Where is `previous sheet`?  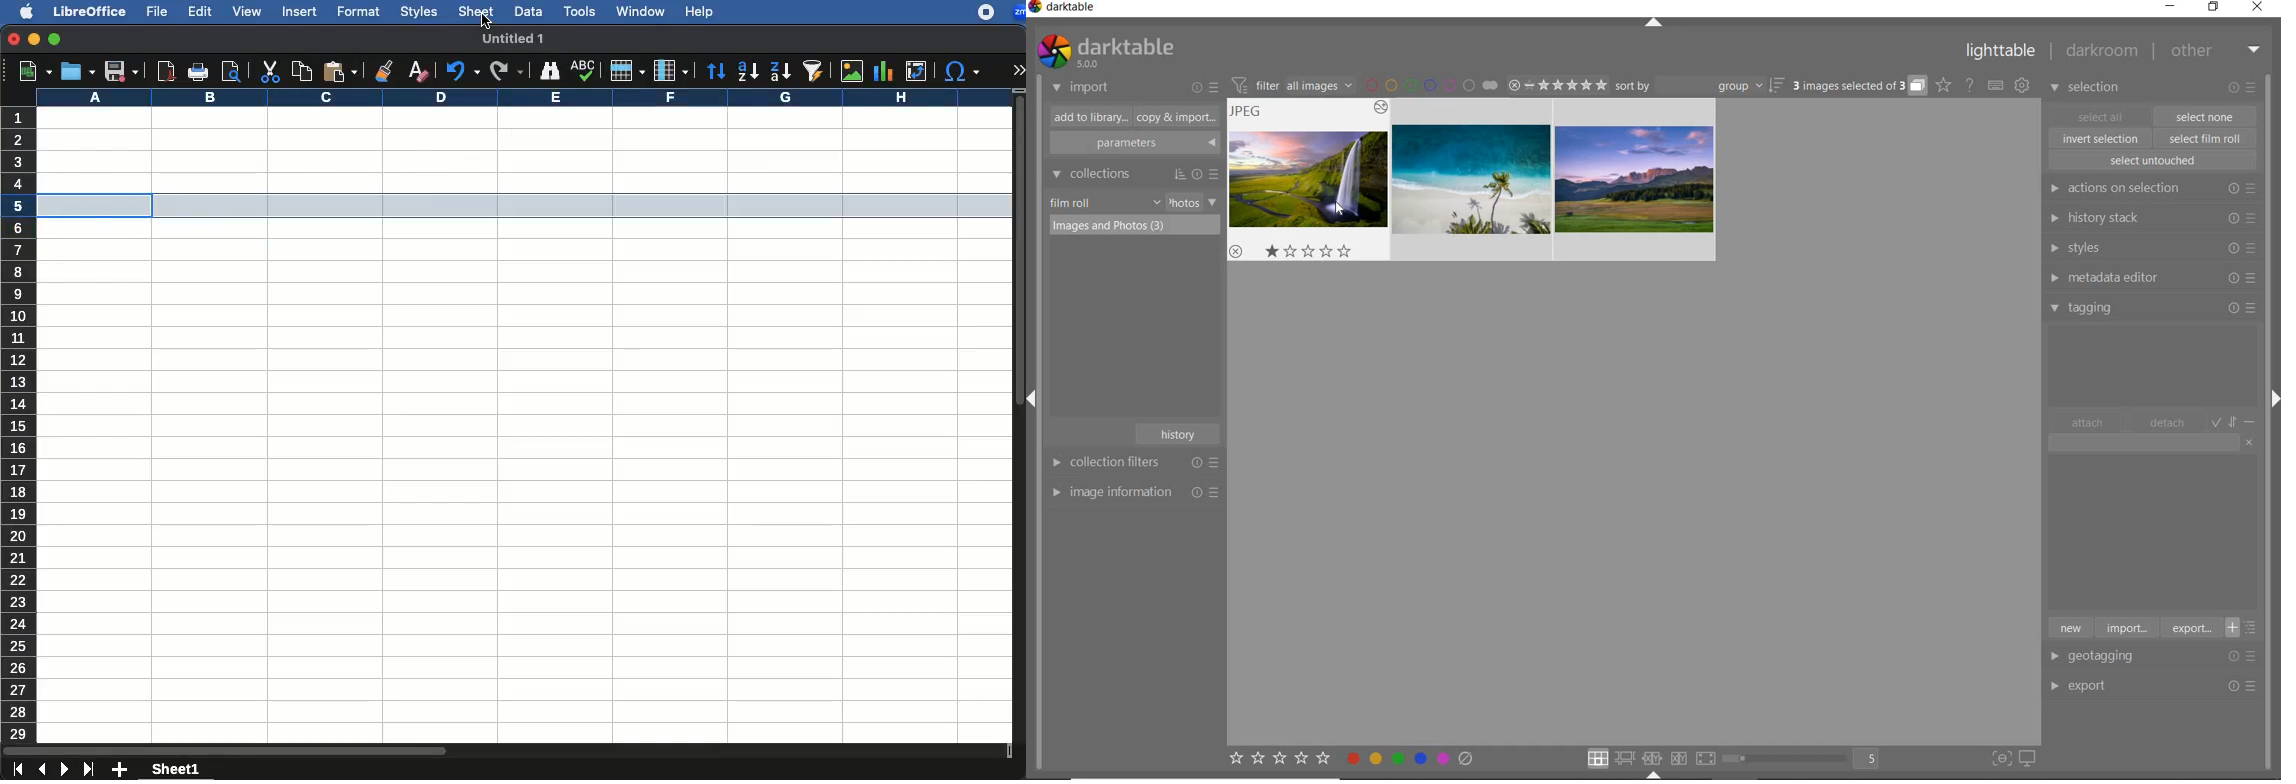
previous sheet is located at coordinates (40, 769).